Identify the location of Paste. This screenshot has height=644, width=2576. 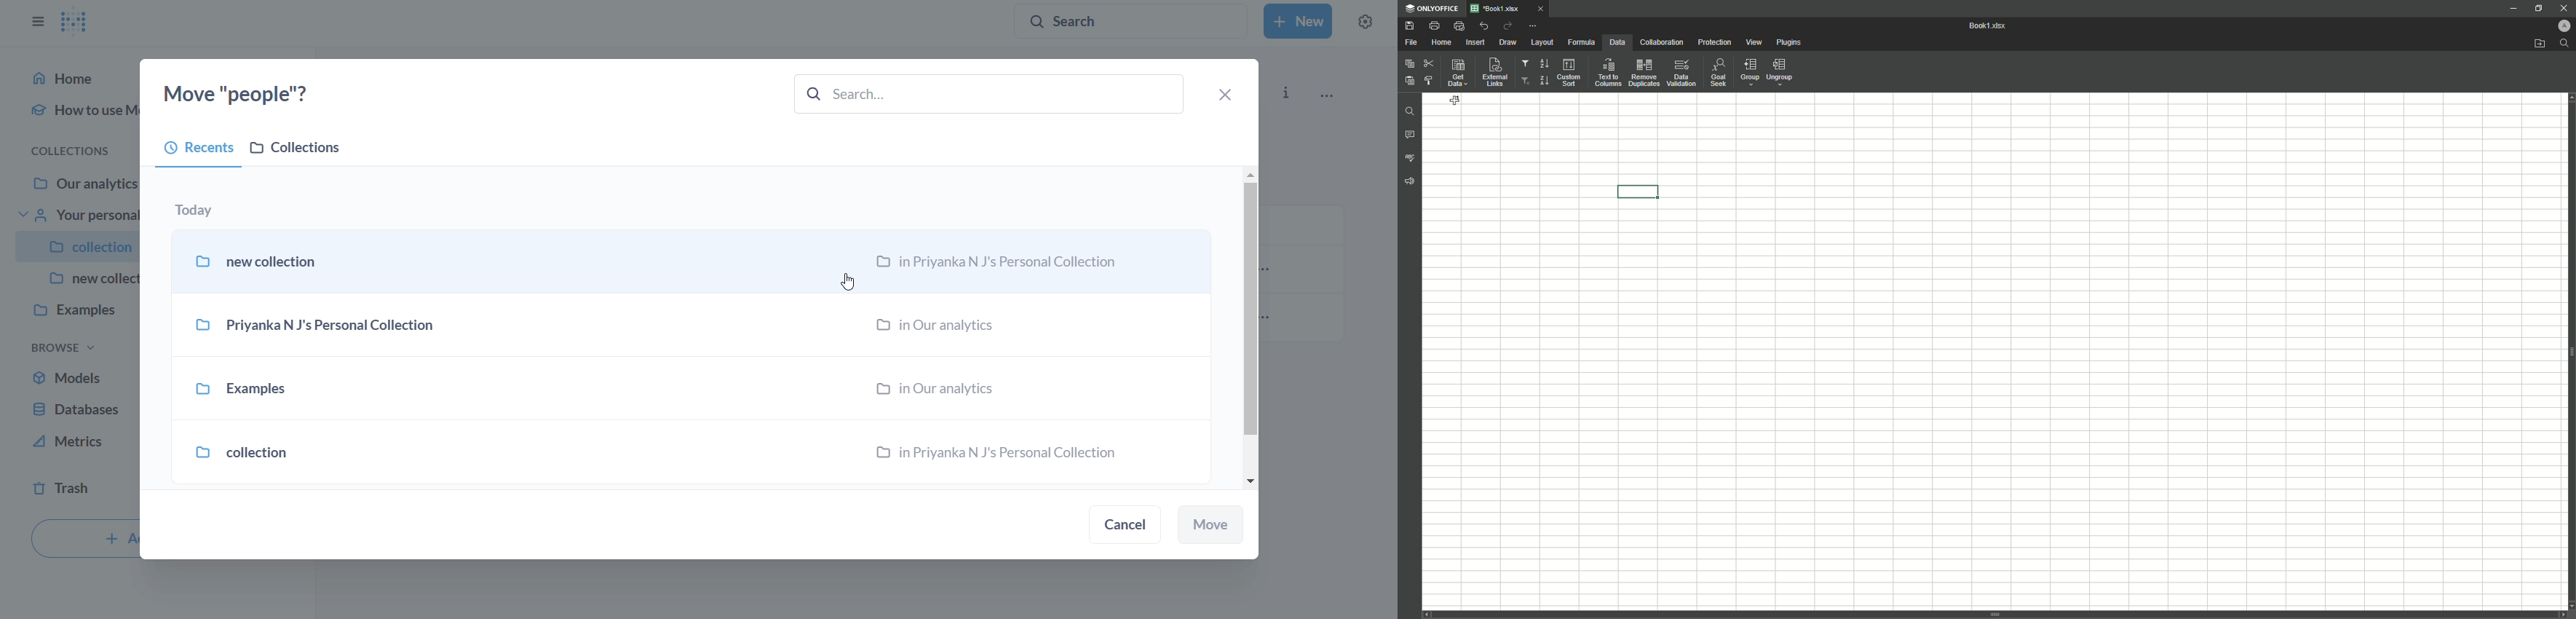
(1410, 63).